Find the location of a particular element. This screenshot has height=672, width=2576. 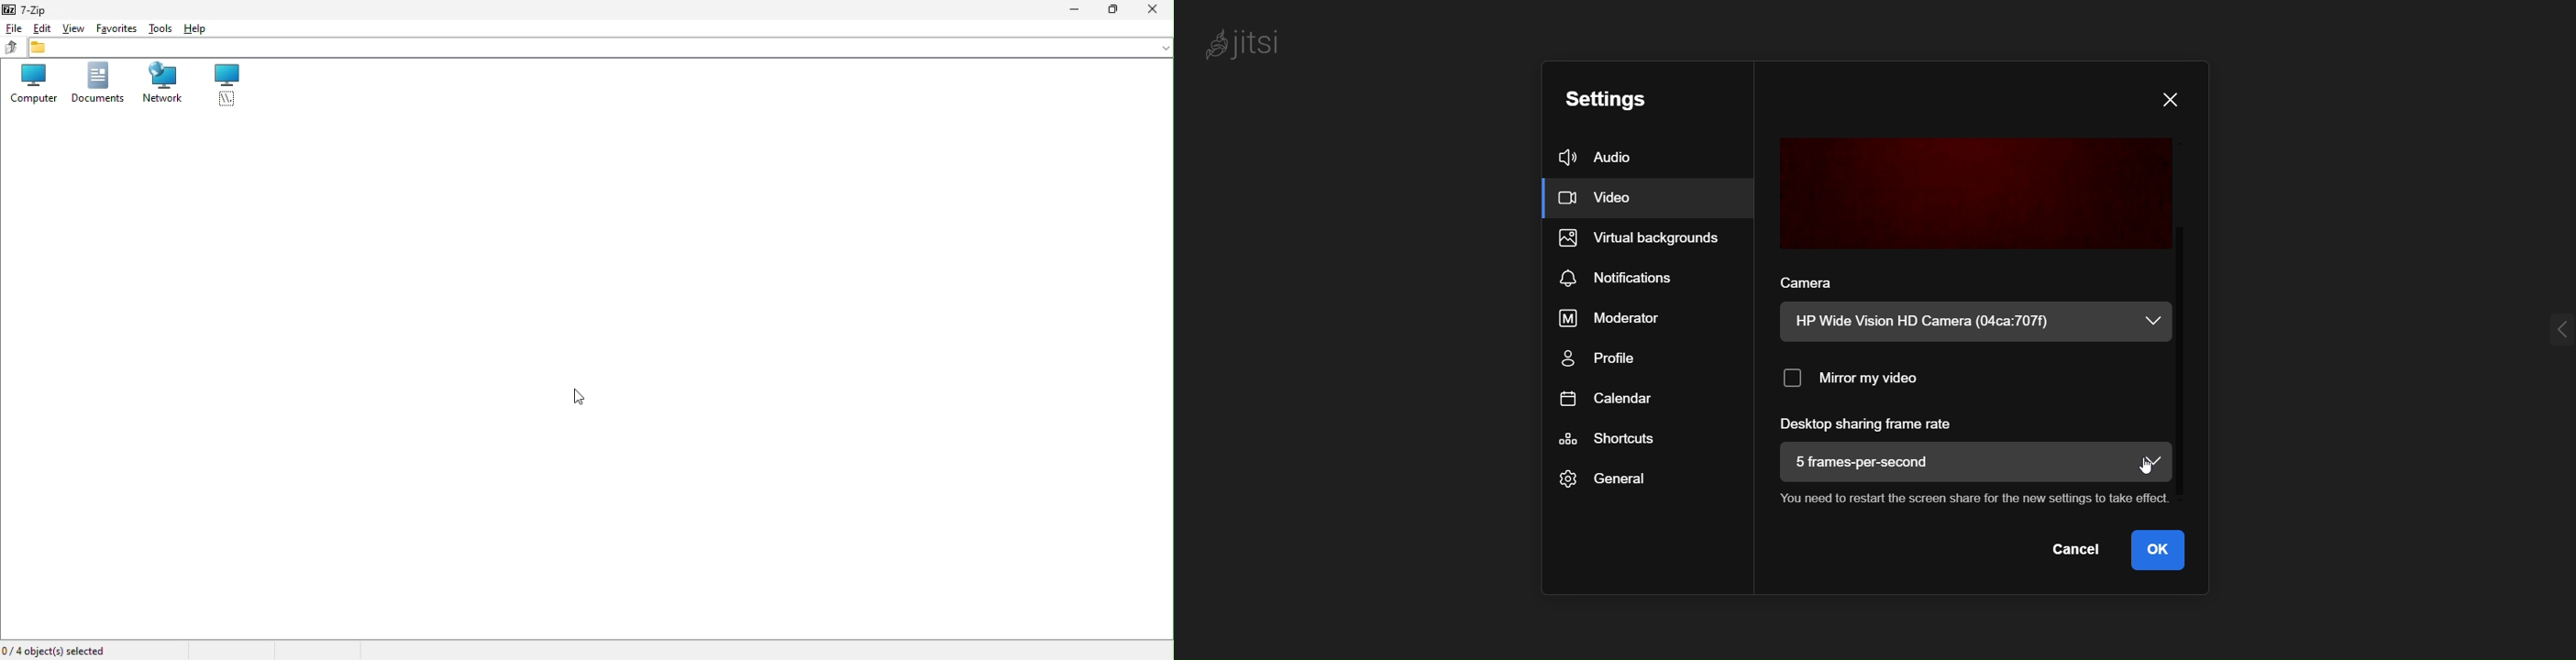

Tools is located at coordinates (160, 28).